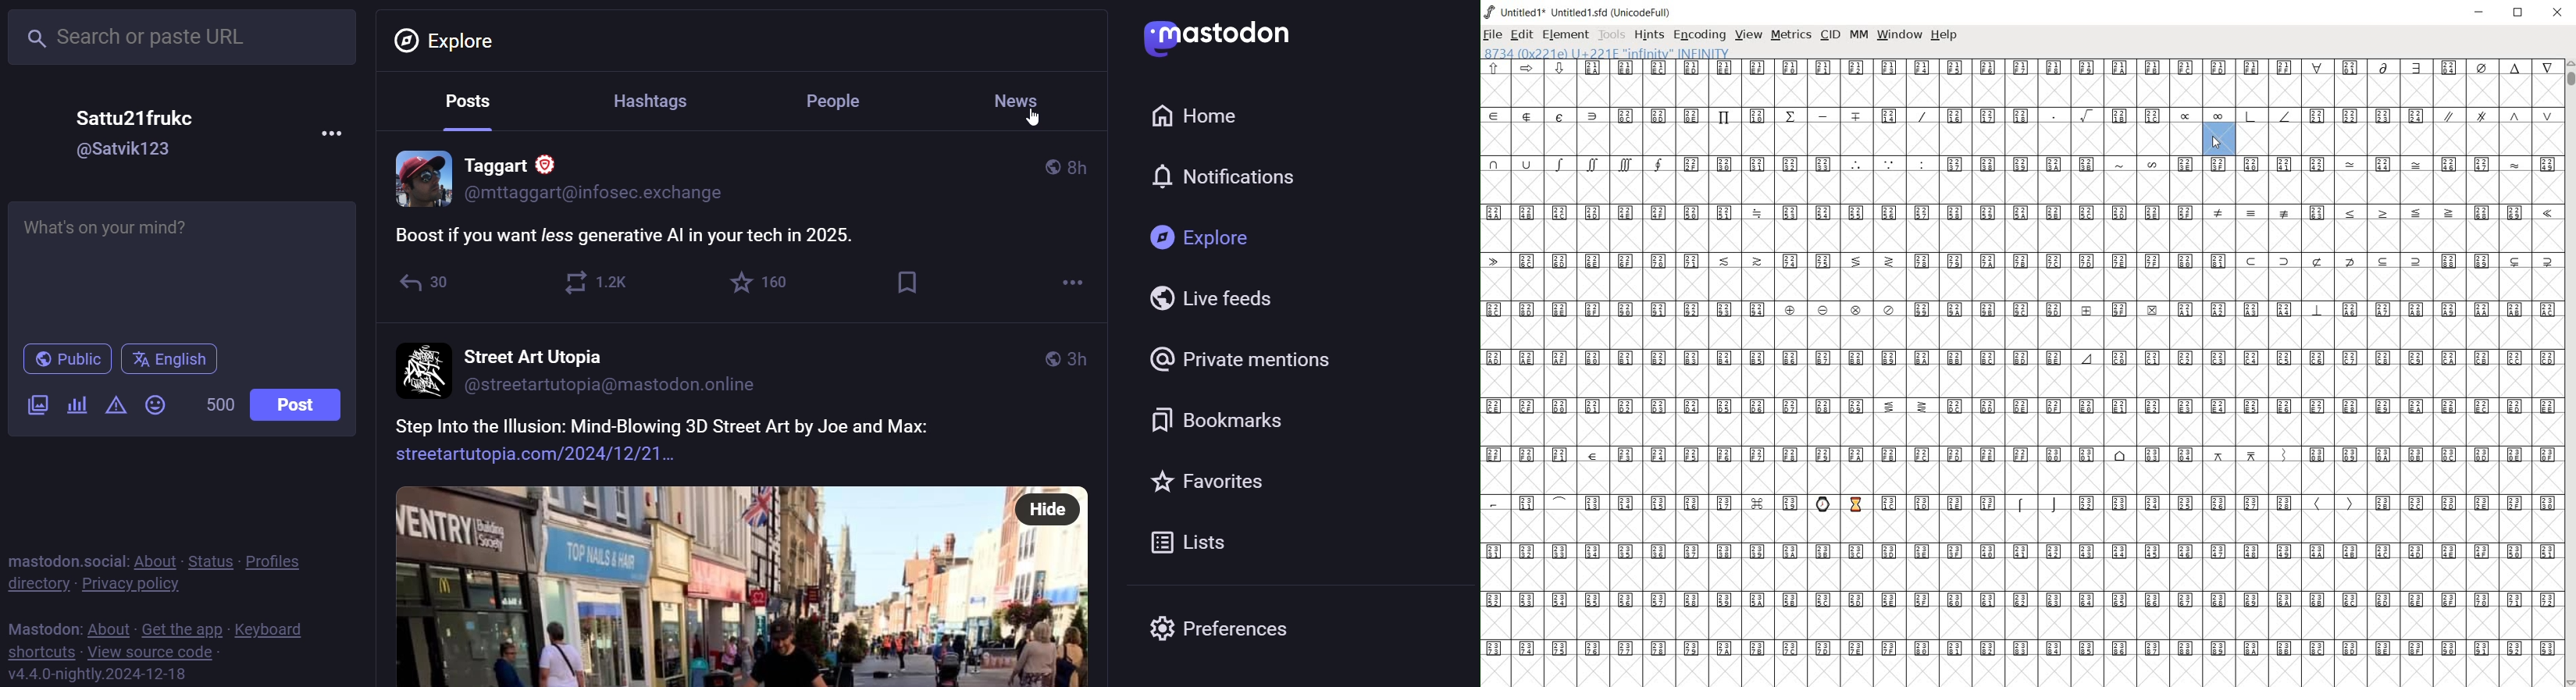  What do you see at coordinates (1944, 34) in the screenshot?
I see `help` at bounding box center [1944, 34].